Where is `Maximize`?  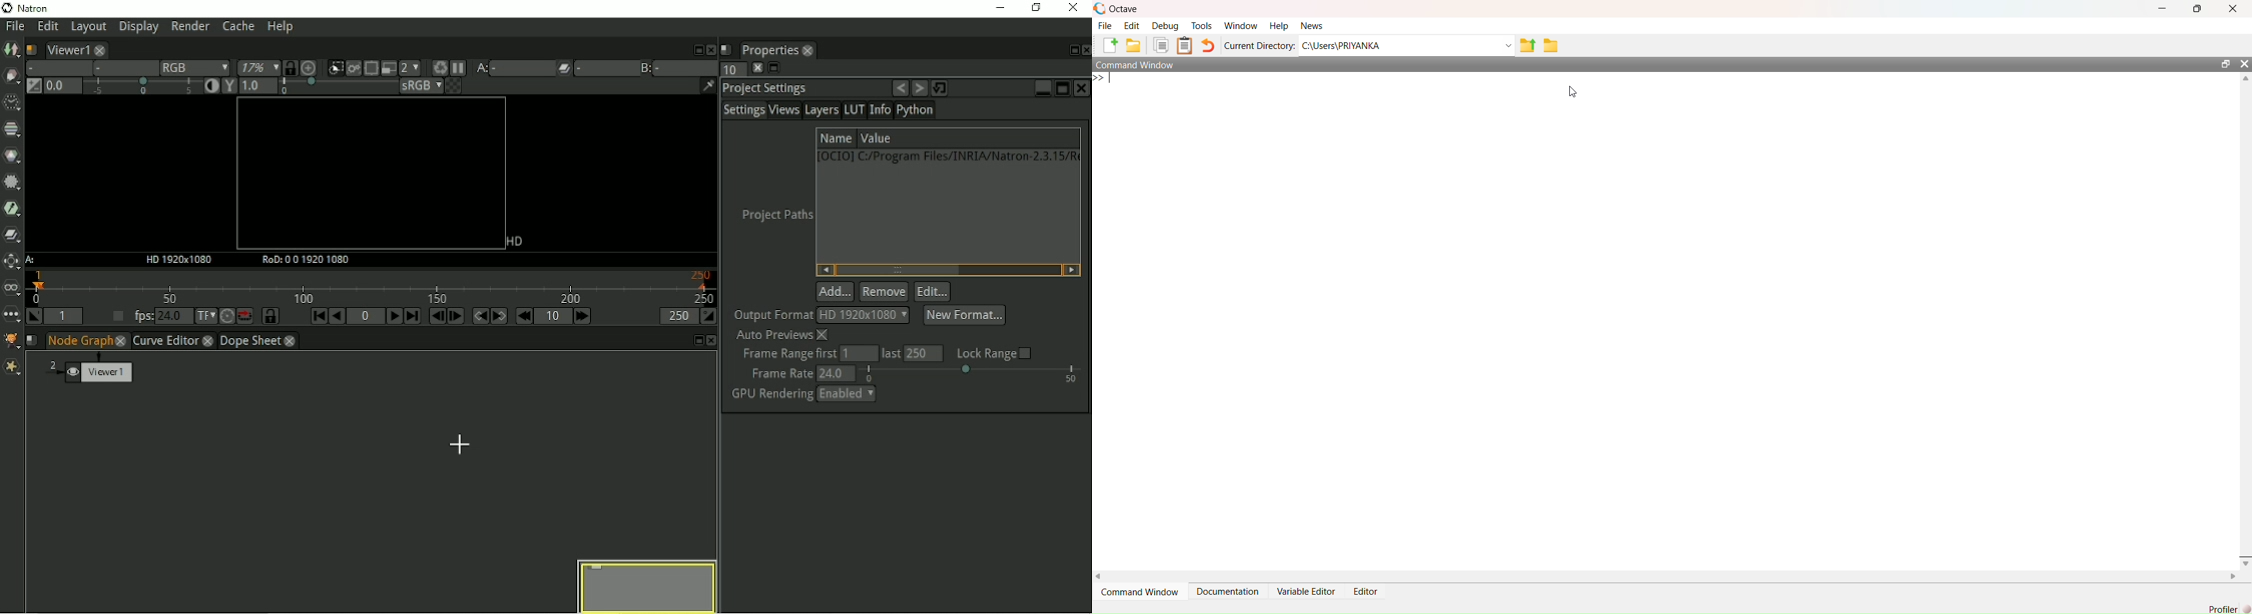
Maximize is located at coordinates (1062, 88).